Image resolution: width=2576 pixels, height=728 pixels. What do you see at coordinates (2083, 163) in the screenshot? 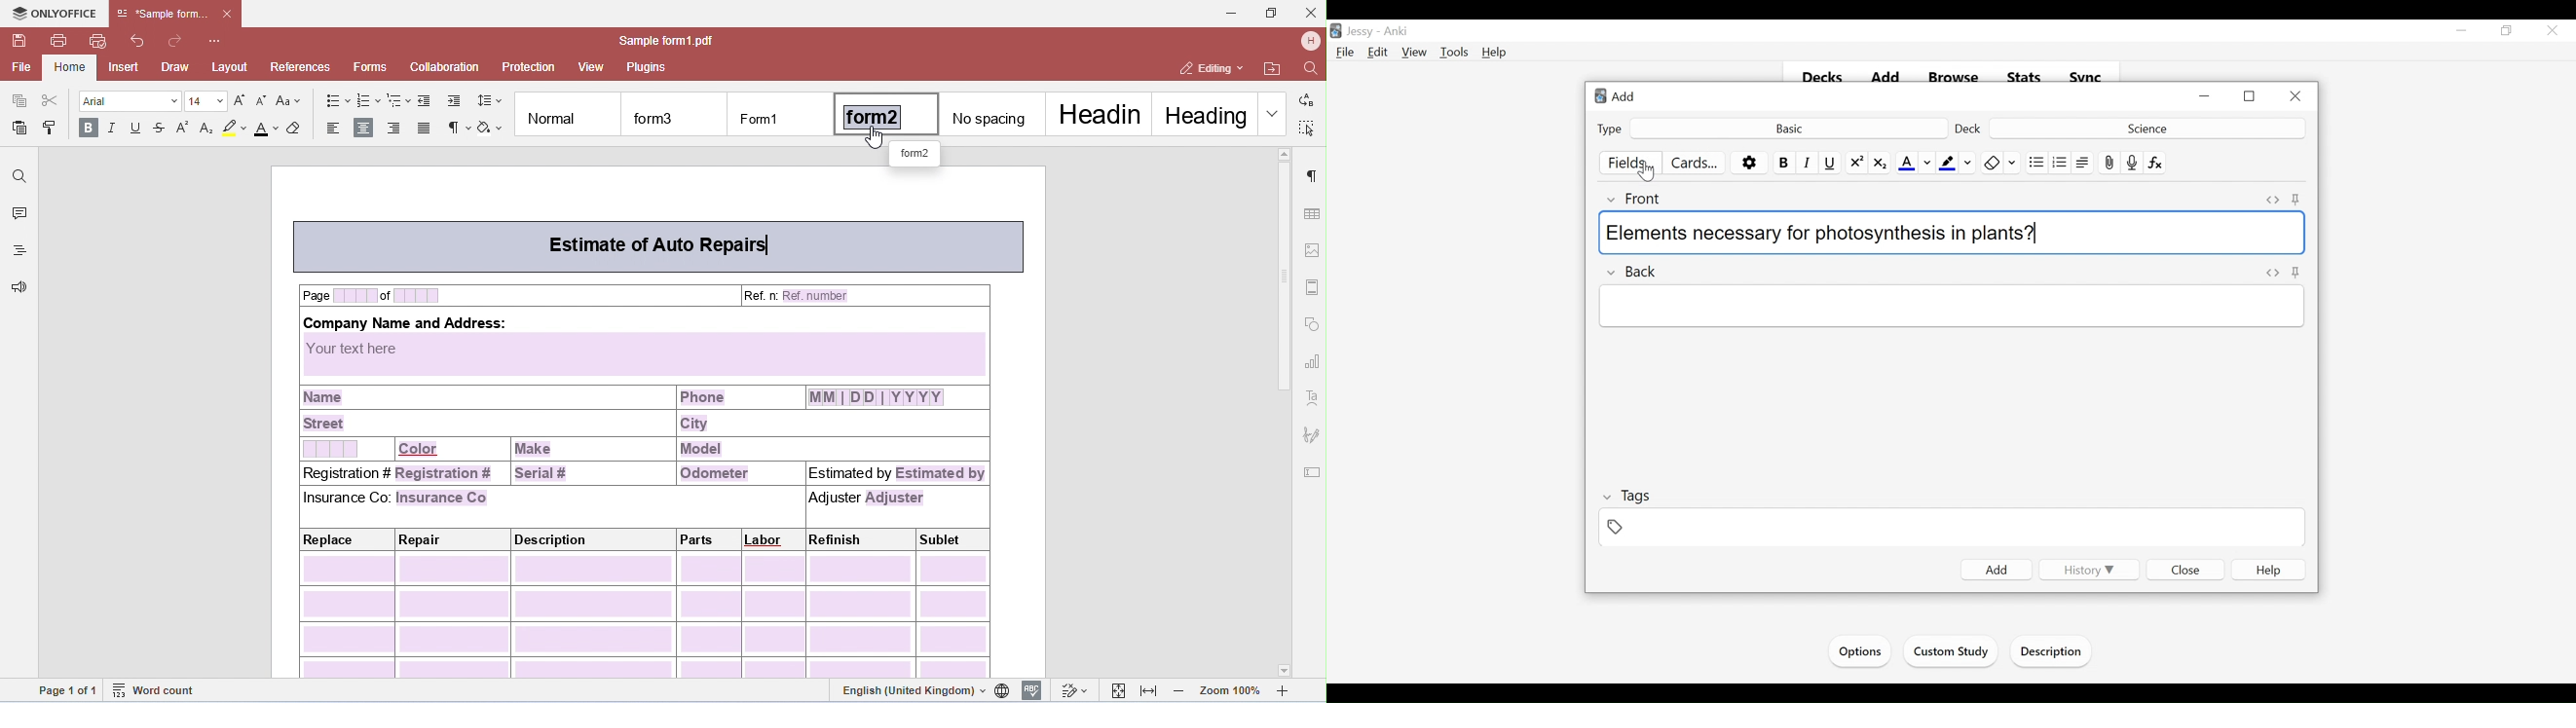
I see `Alignment` at bounding box center [2083, 163].